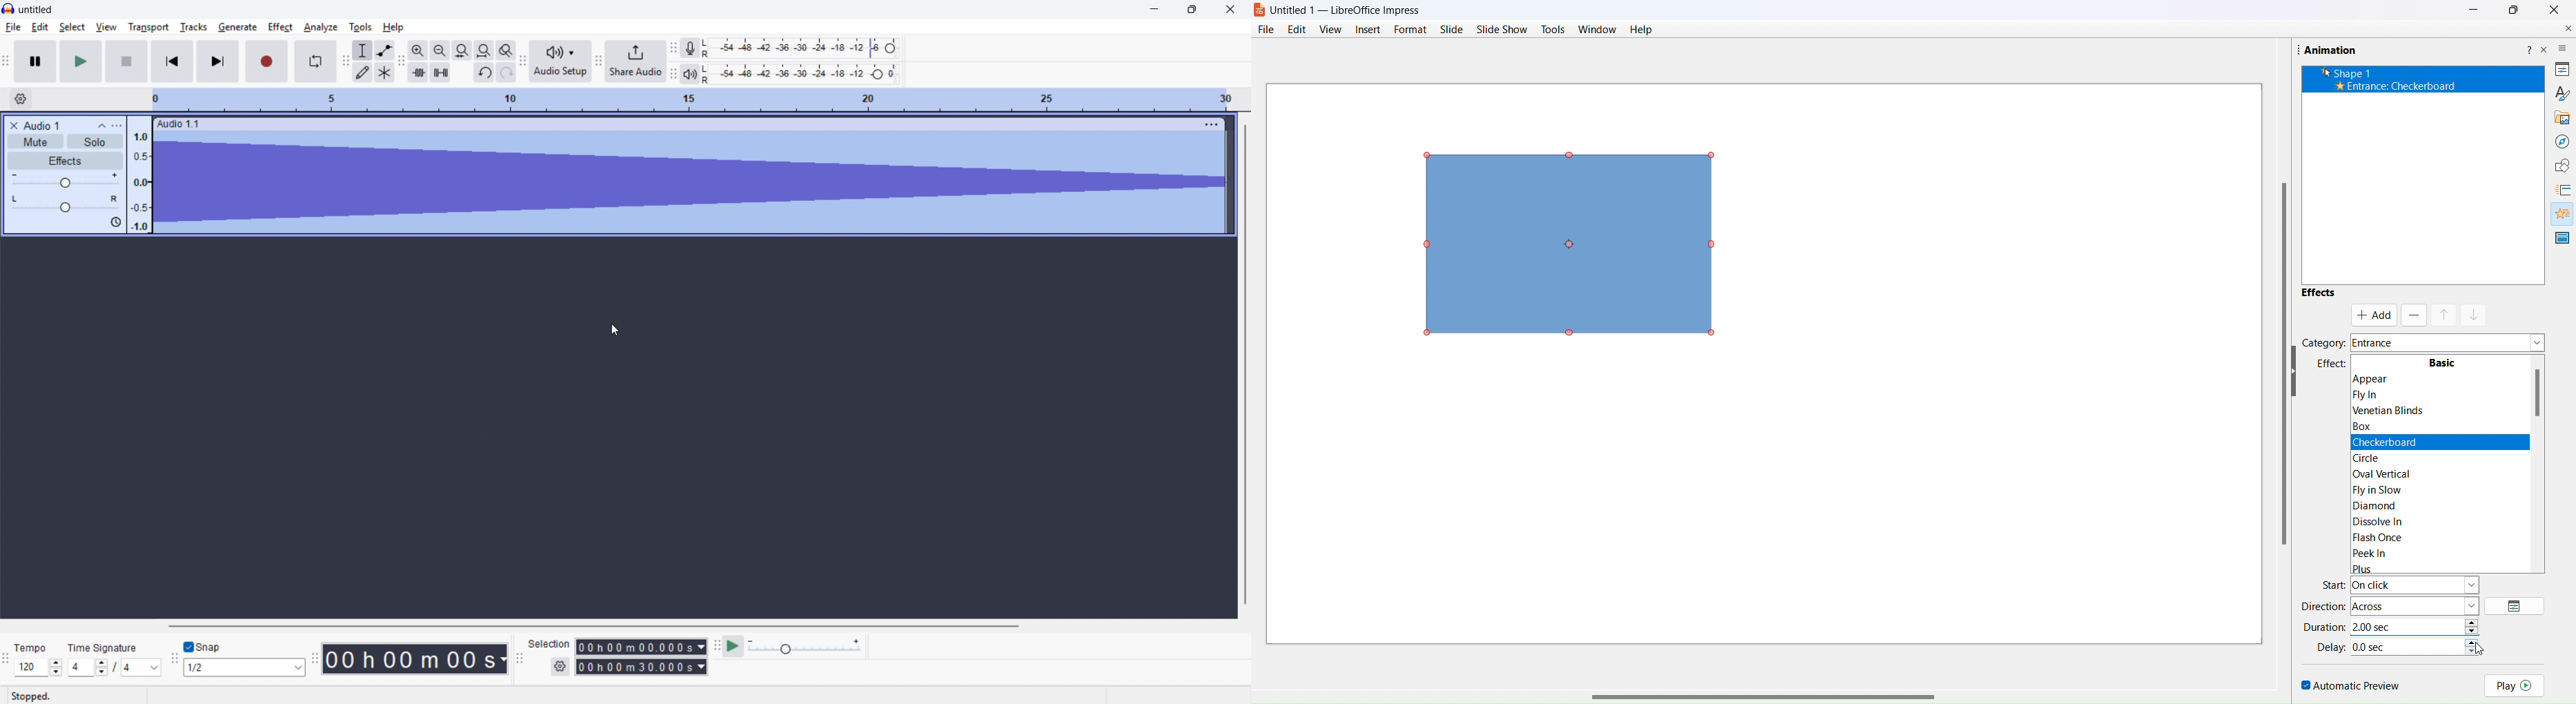 This screenshot has height=728, width=2576. What do you see at coordinates (2563, 48) in the screenshot?
I see `more options` at bounding box center [2563, 48].